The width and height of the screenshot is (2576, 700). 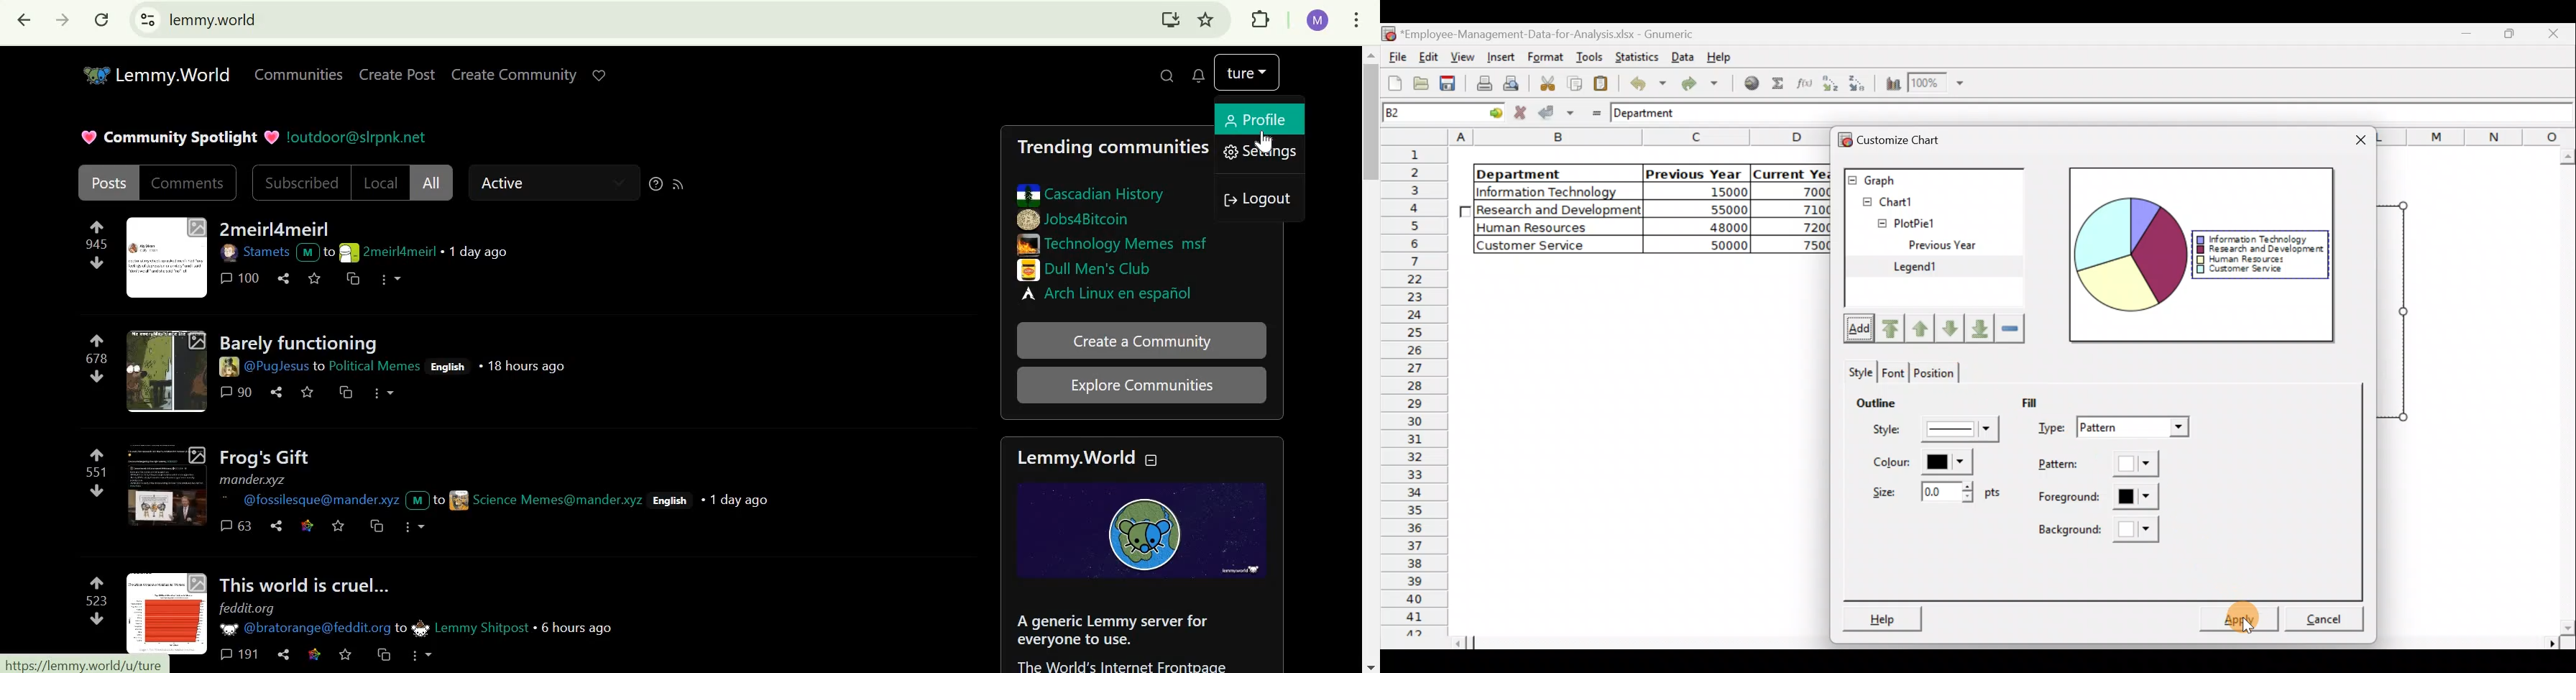 I want to click on share, so click(x=284, y=654).